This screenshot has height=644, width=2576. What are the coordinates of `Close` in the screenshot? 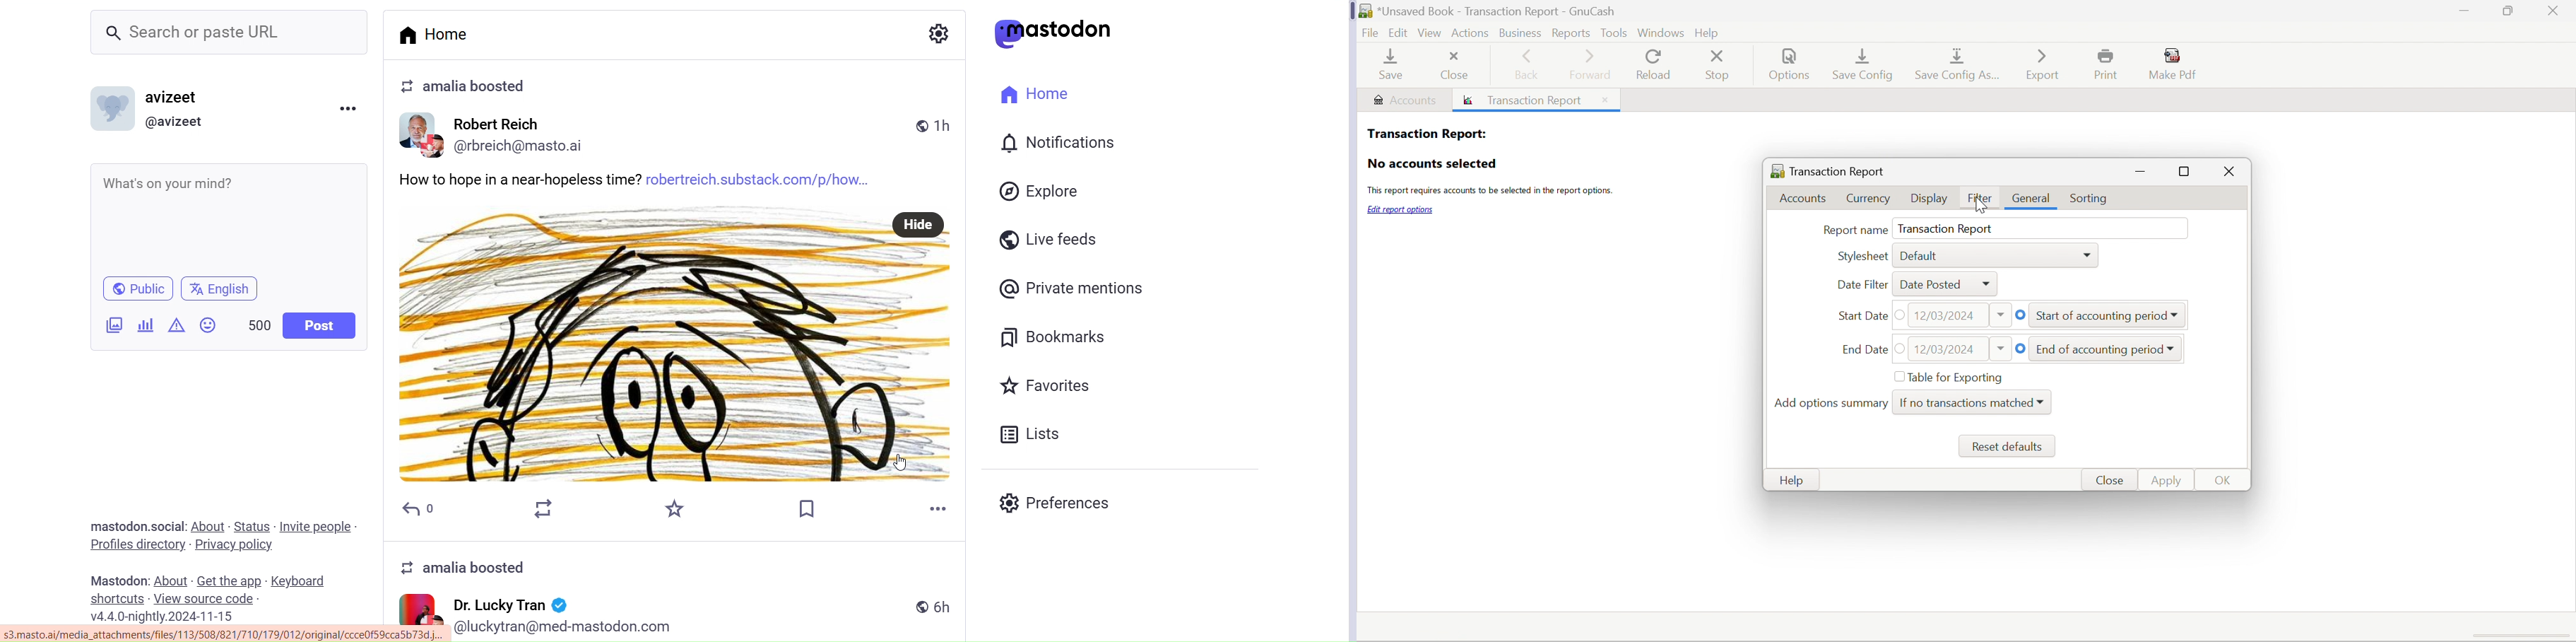 It's located at (1454, 64).